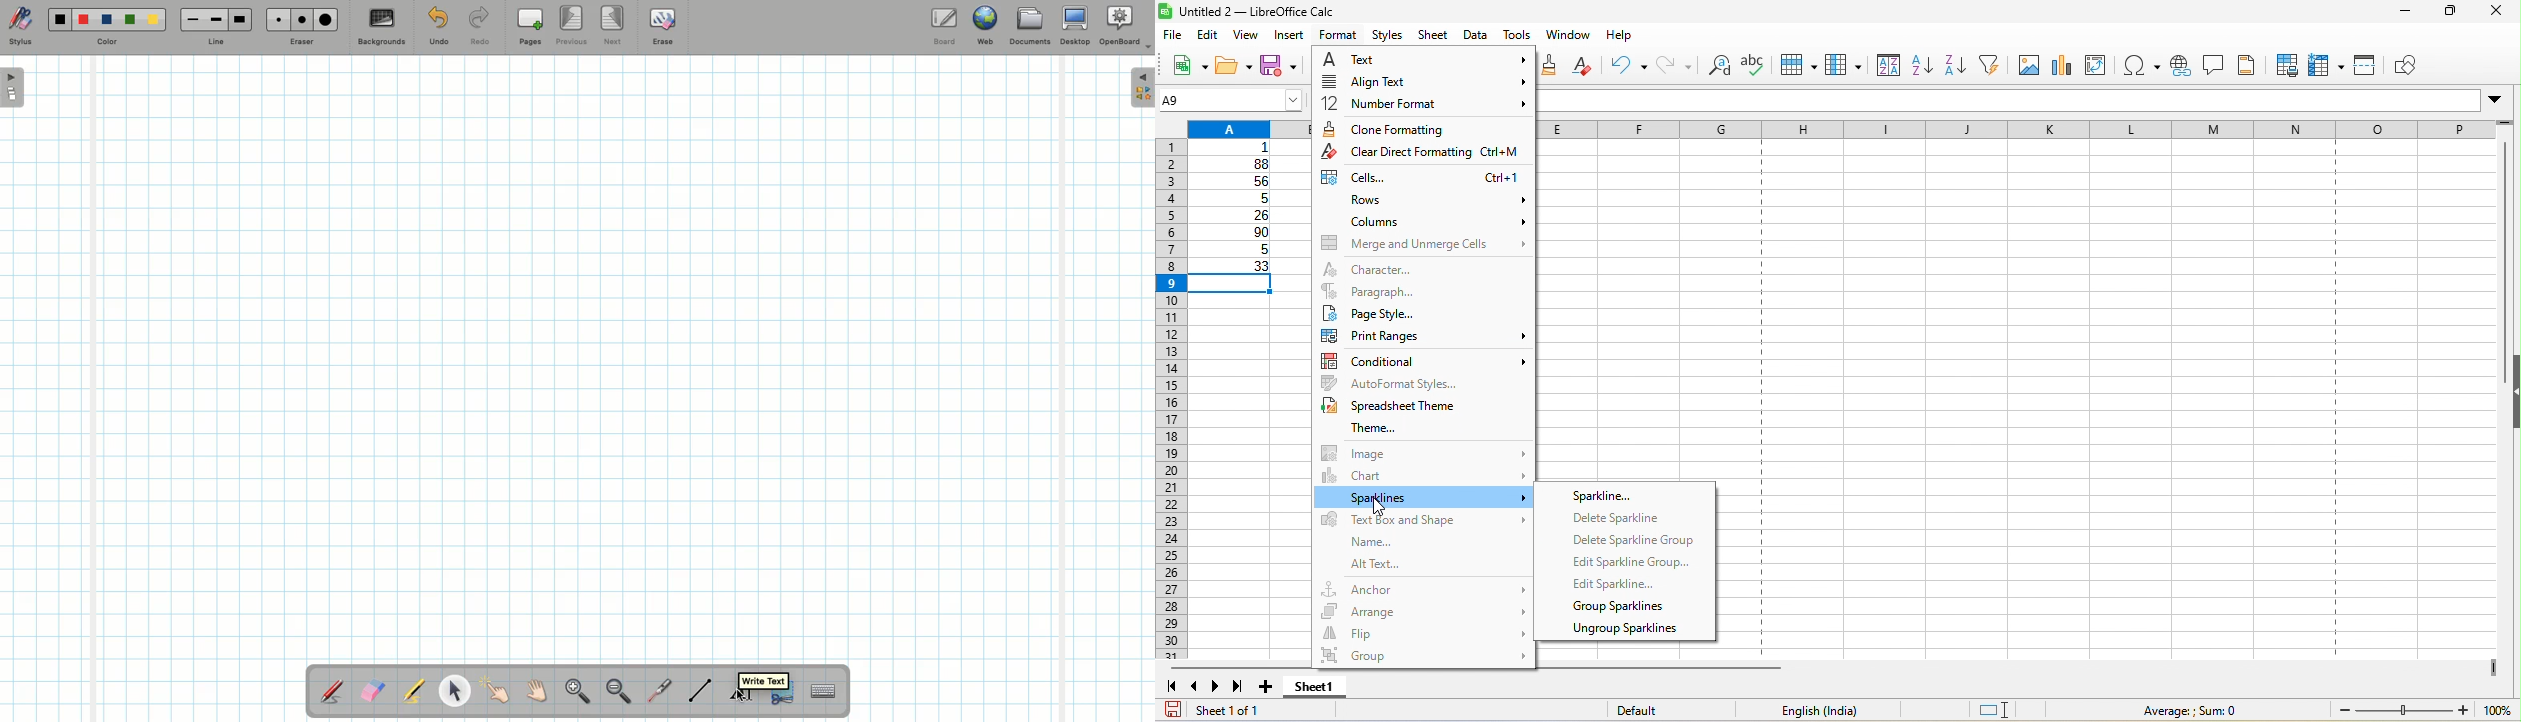  What do you see at coordinates (1424, 61) in the screenshot?
I see `text` at bounding box center [1424, 61].